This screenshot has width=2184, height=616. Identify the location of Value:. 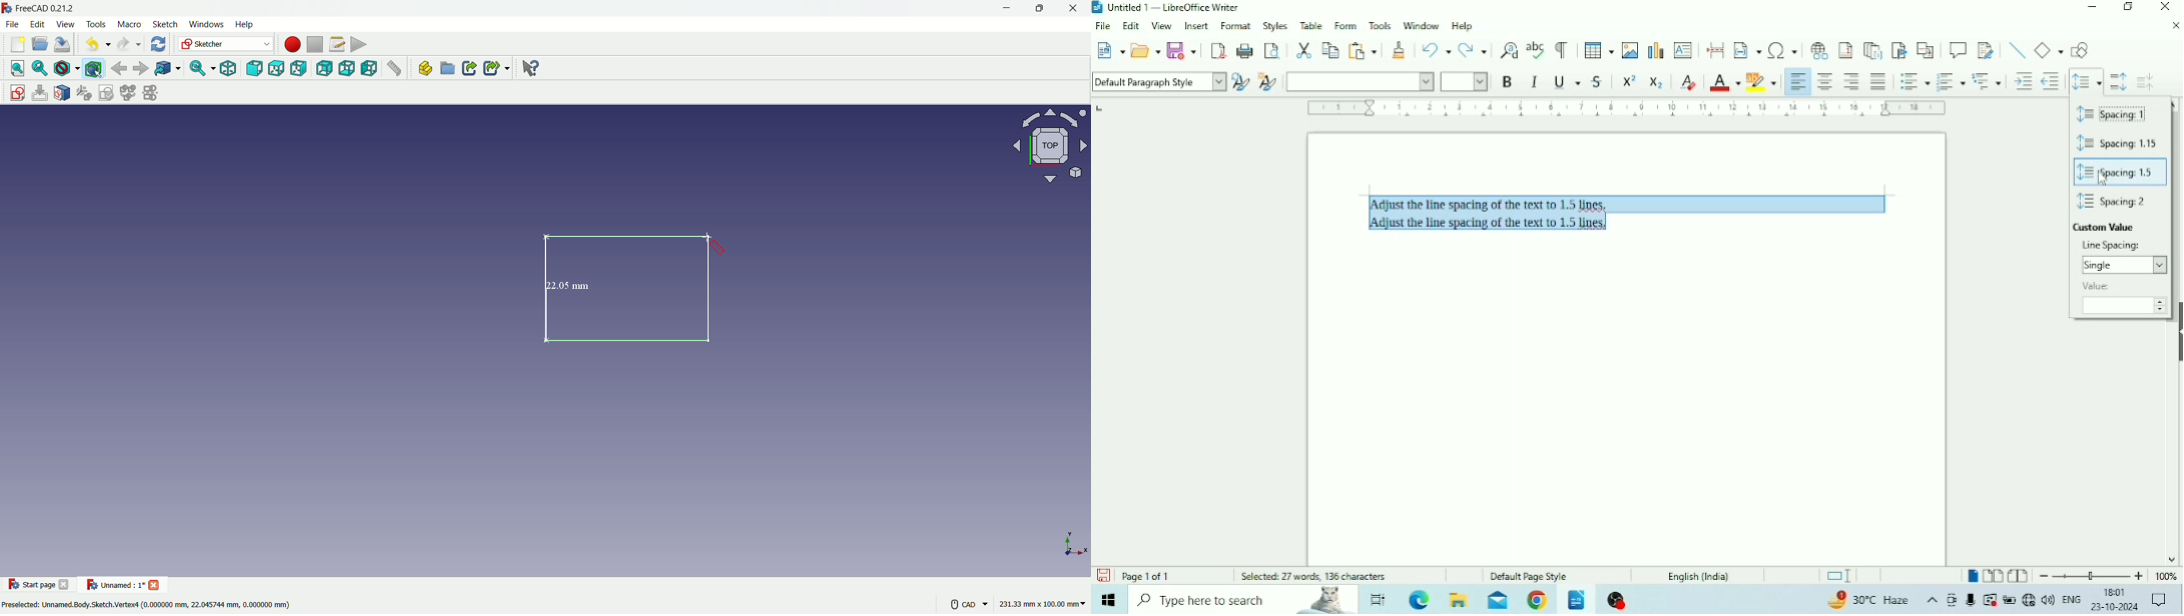
(2120, 299).